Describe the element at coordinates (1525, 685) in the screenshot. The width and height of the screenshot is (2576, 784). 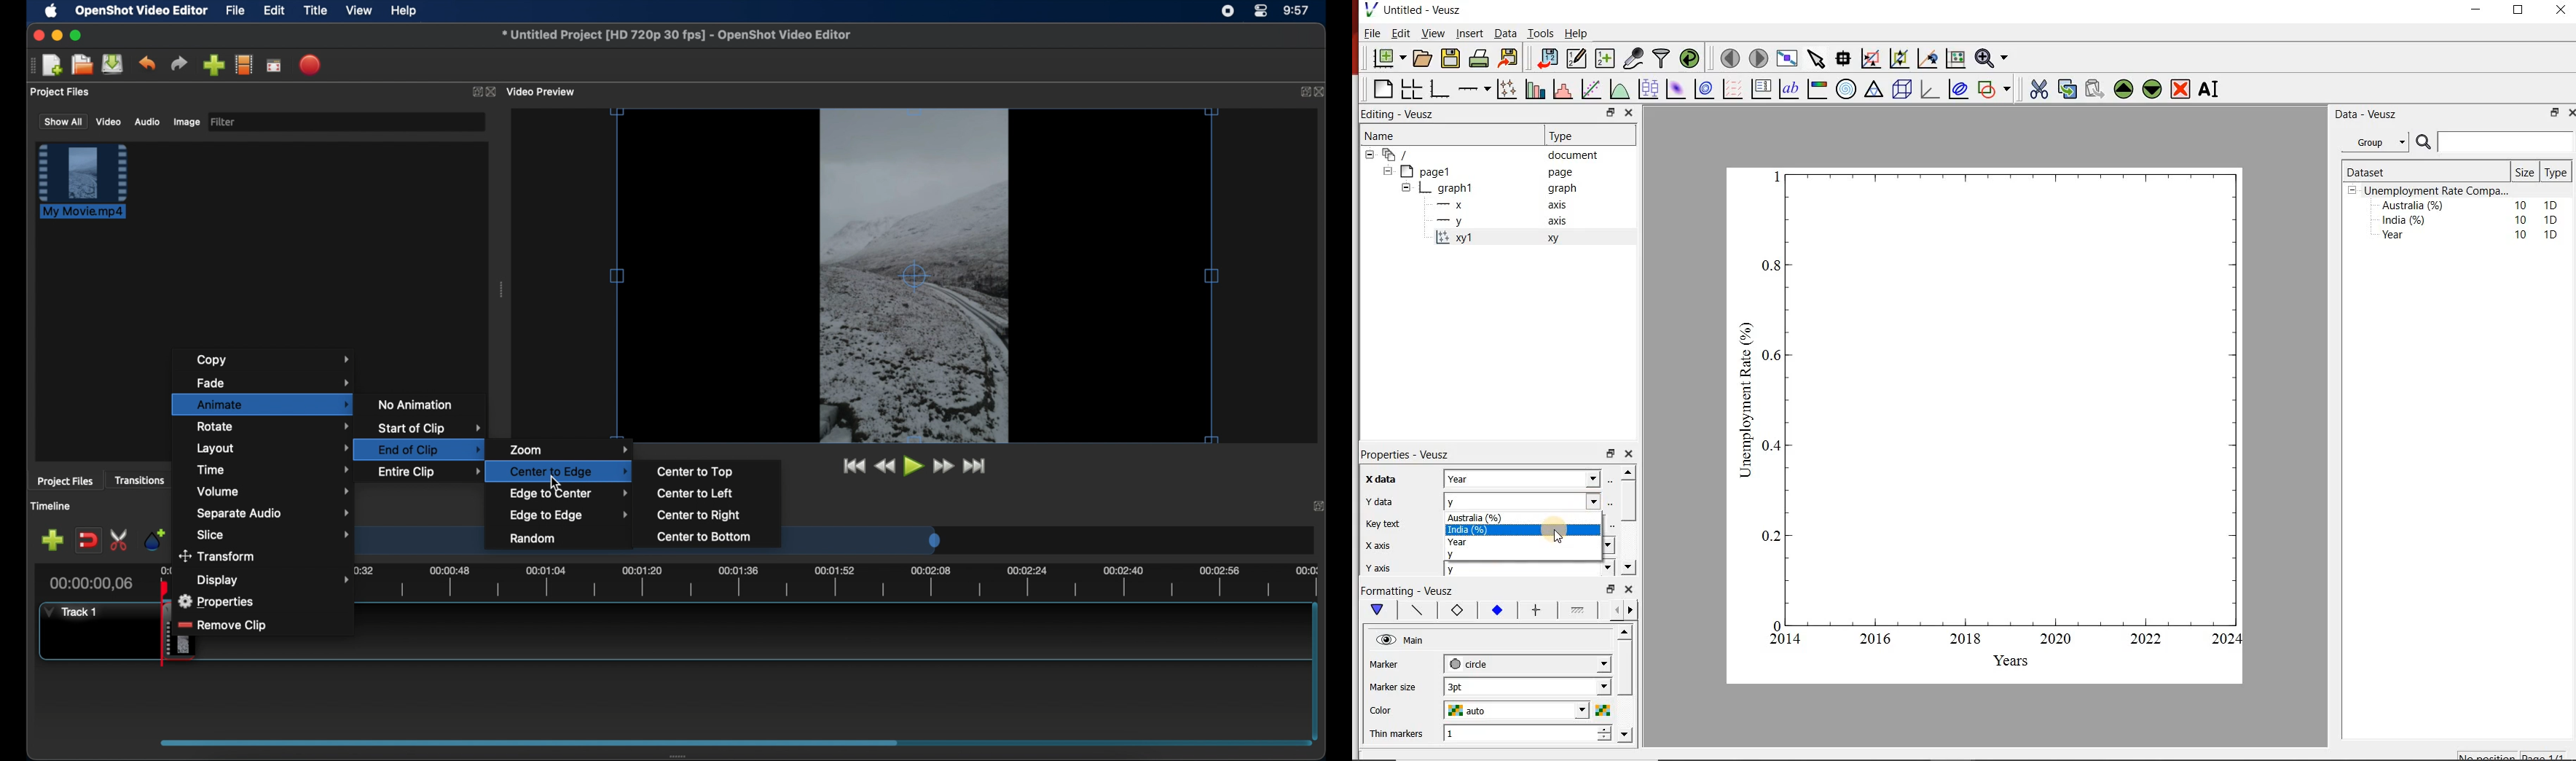
I see `1 pt` at that location.